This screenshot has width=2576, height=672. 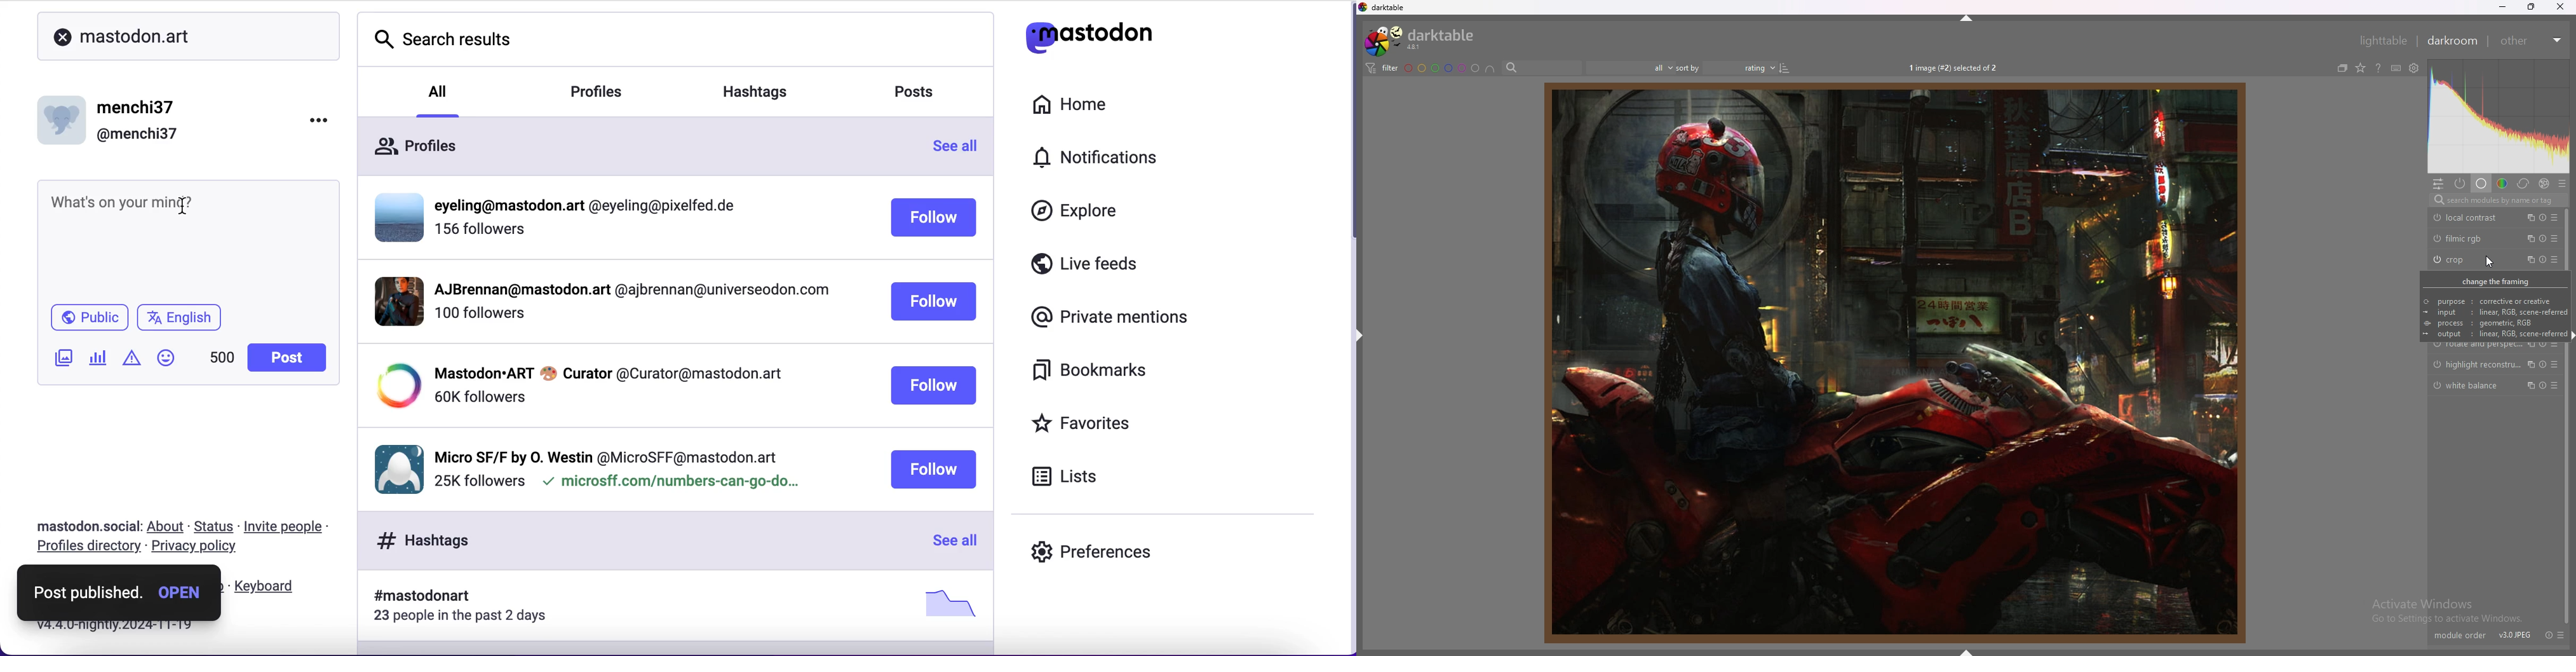 I want to click on 23 people in the past 2 days, so click(x=468, y=618).